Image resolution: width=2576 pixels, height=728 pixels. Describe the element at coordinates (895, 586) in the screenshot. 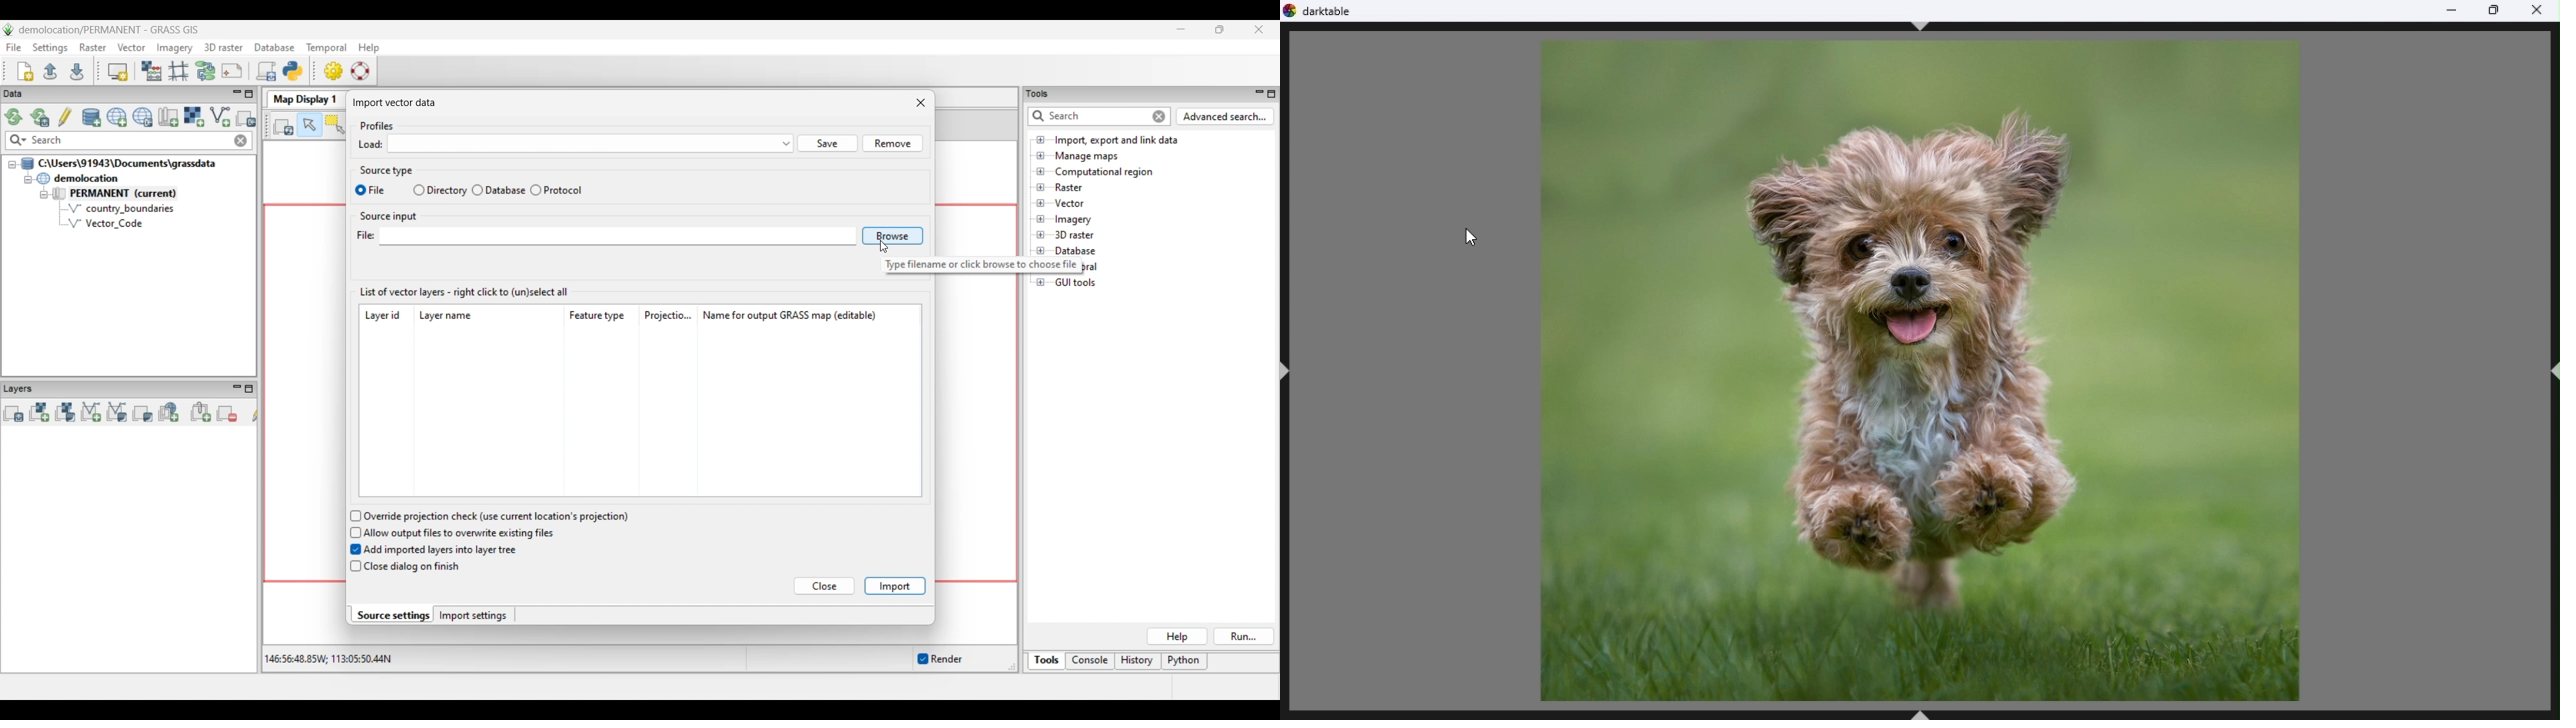

I see `Import` at that location.